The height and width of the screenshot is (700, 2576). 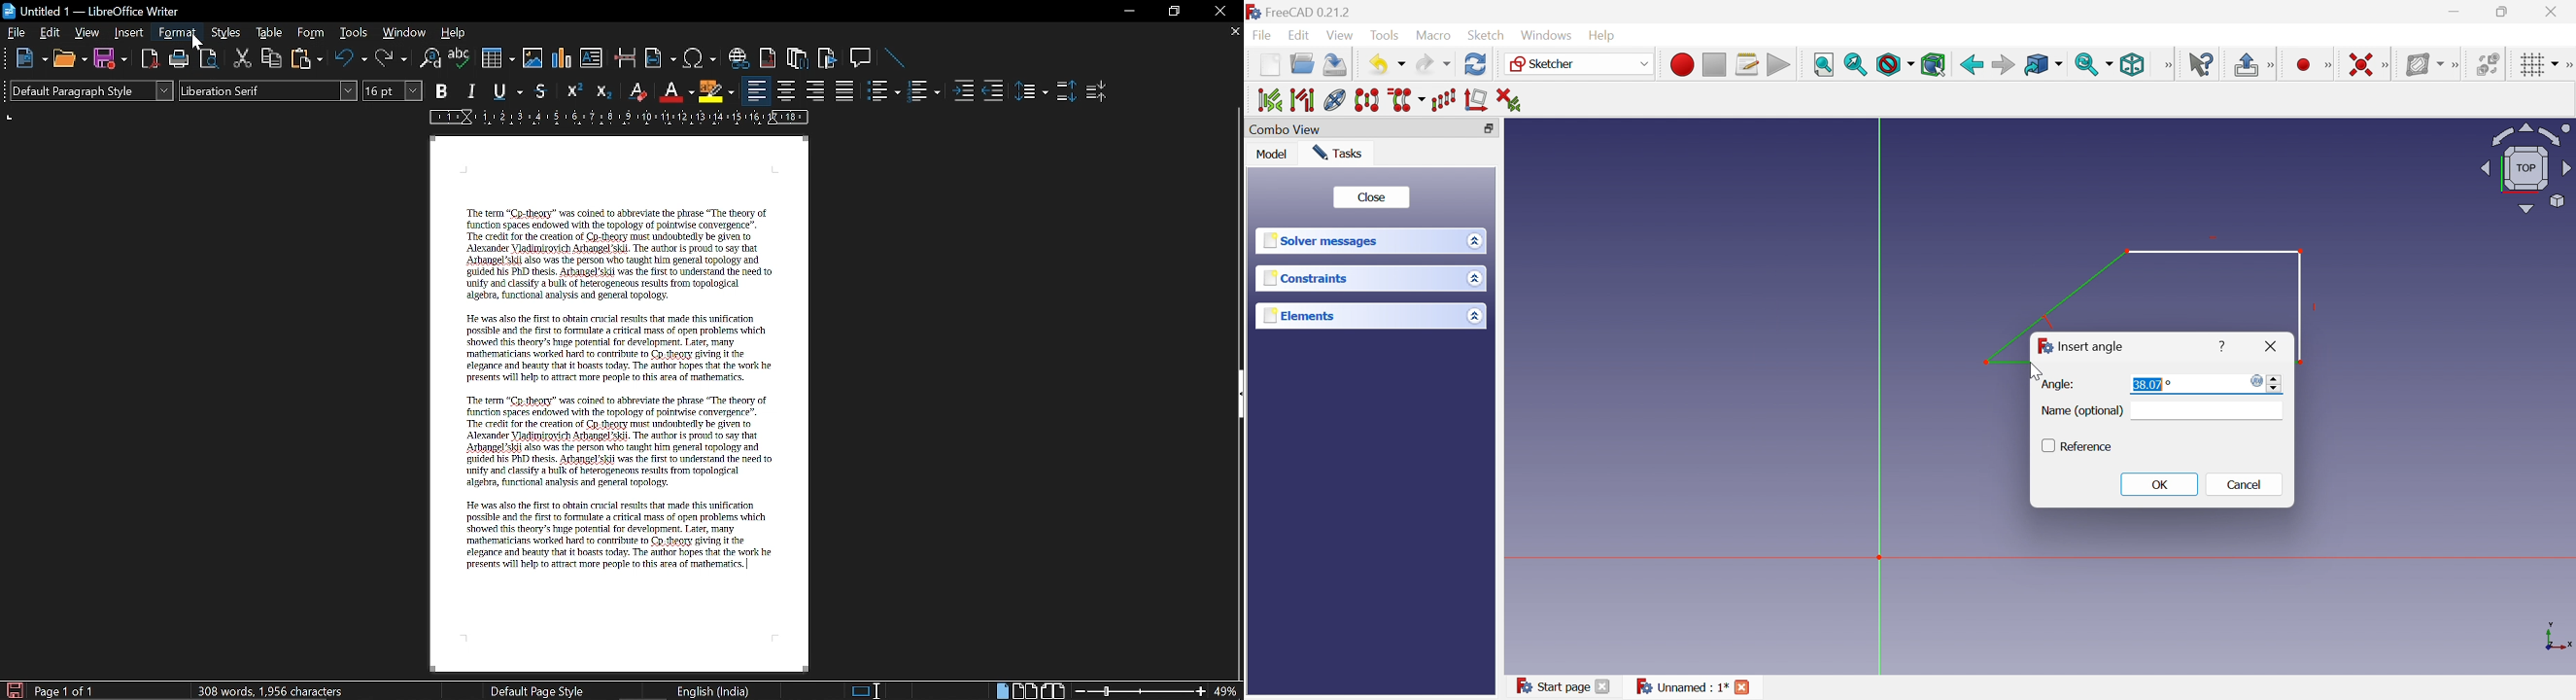 What do you see at coordinates (1476, 279) in the screenshot?
I see `Drop Down` at bounding box center [1476, 279].